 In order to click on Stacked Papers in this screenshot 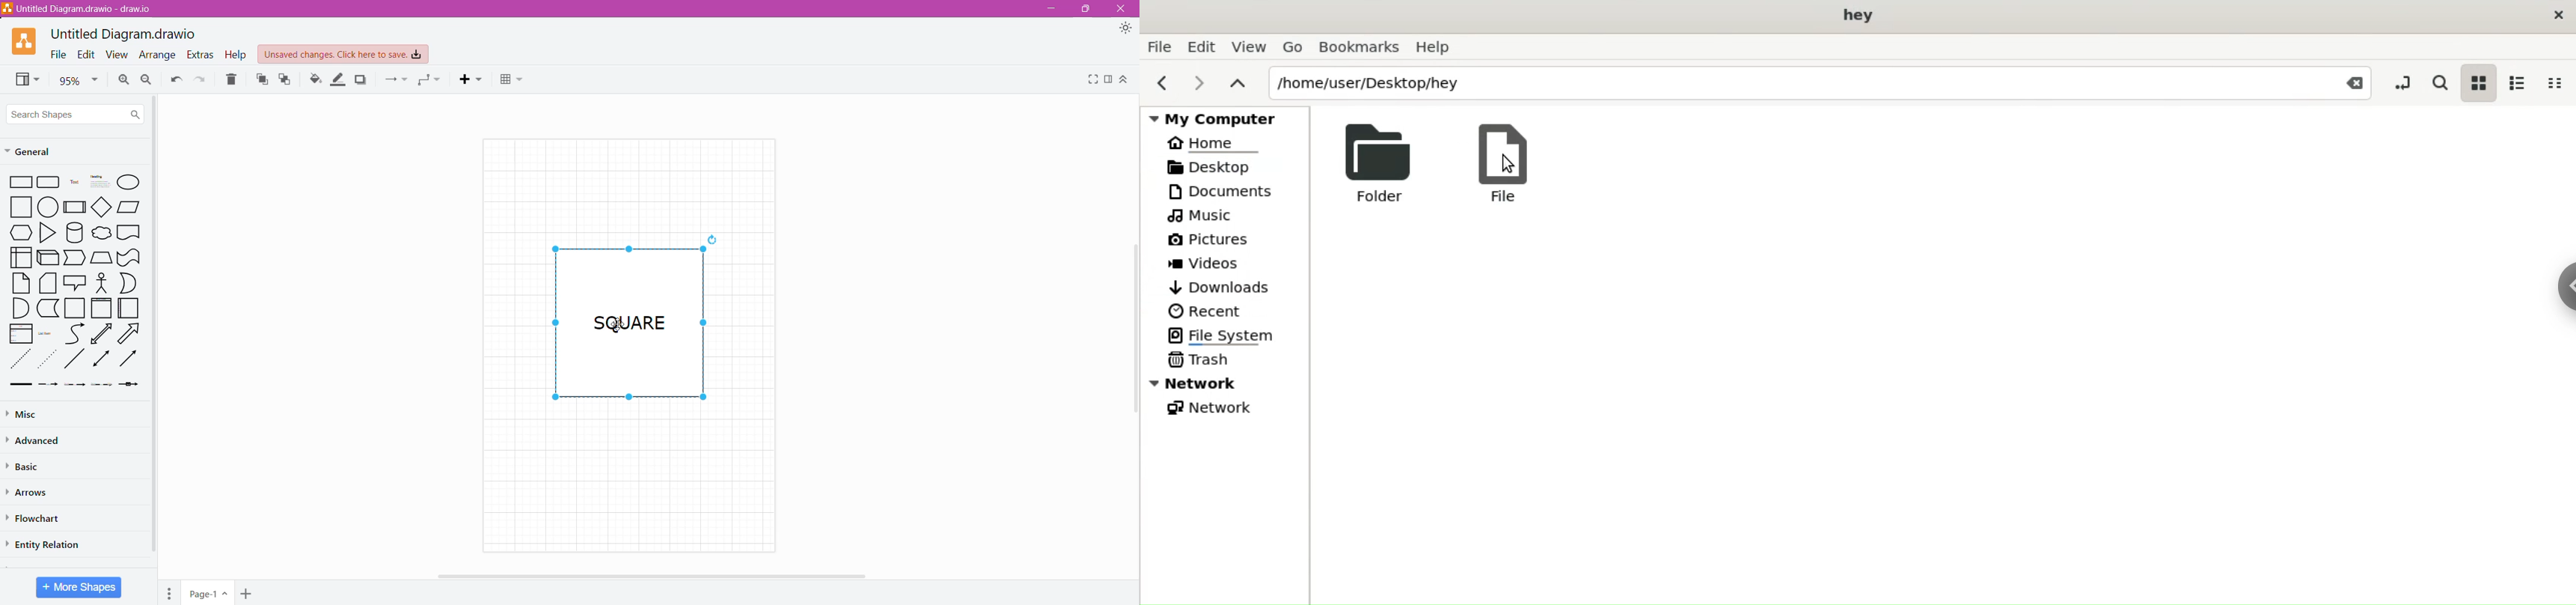, I will do `click(48, 283)`.